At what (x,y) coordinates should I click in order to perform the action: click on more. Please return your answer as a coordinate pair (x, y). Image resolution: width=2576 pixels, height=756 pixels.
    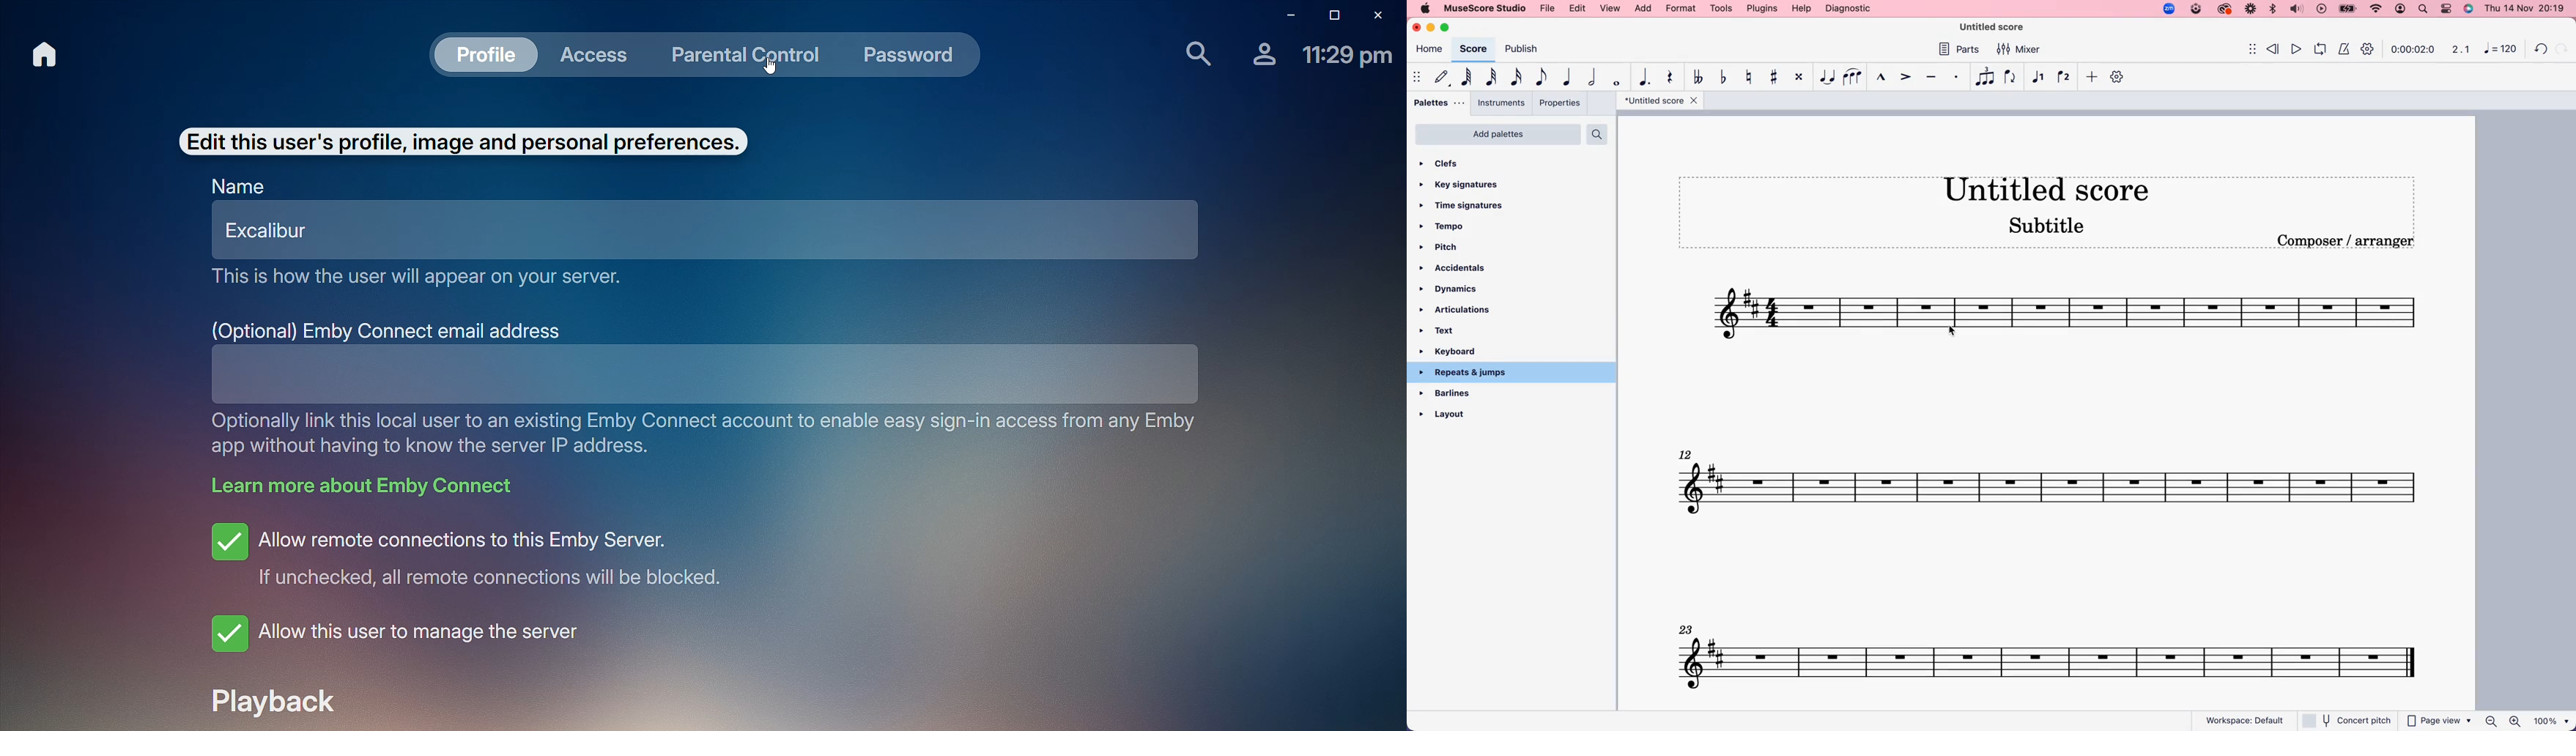
    Looking at the image, I should click on (2093, 78).